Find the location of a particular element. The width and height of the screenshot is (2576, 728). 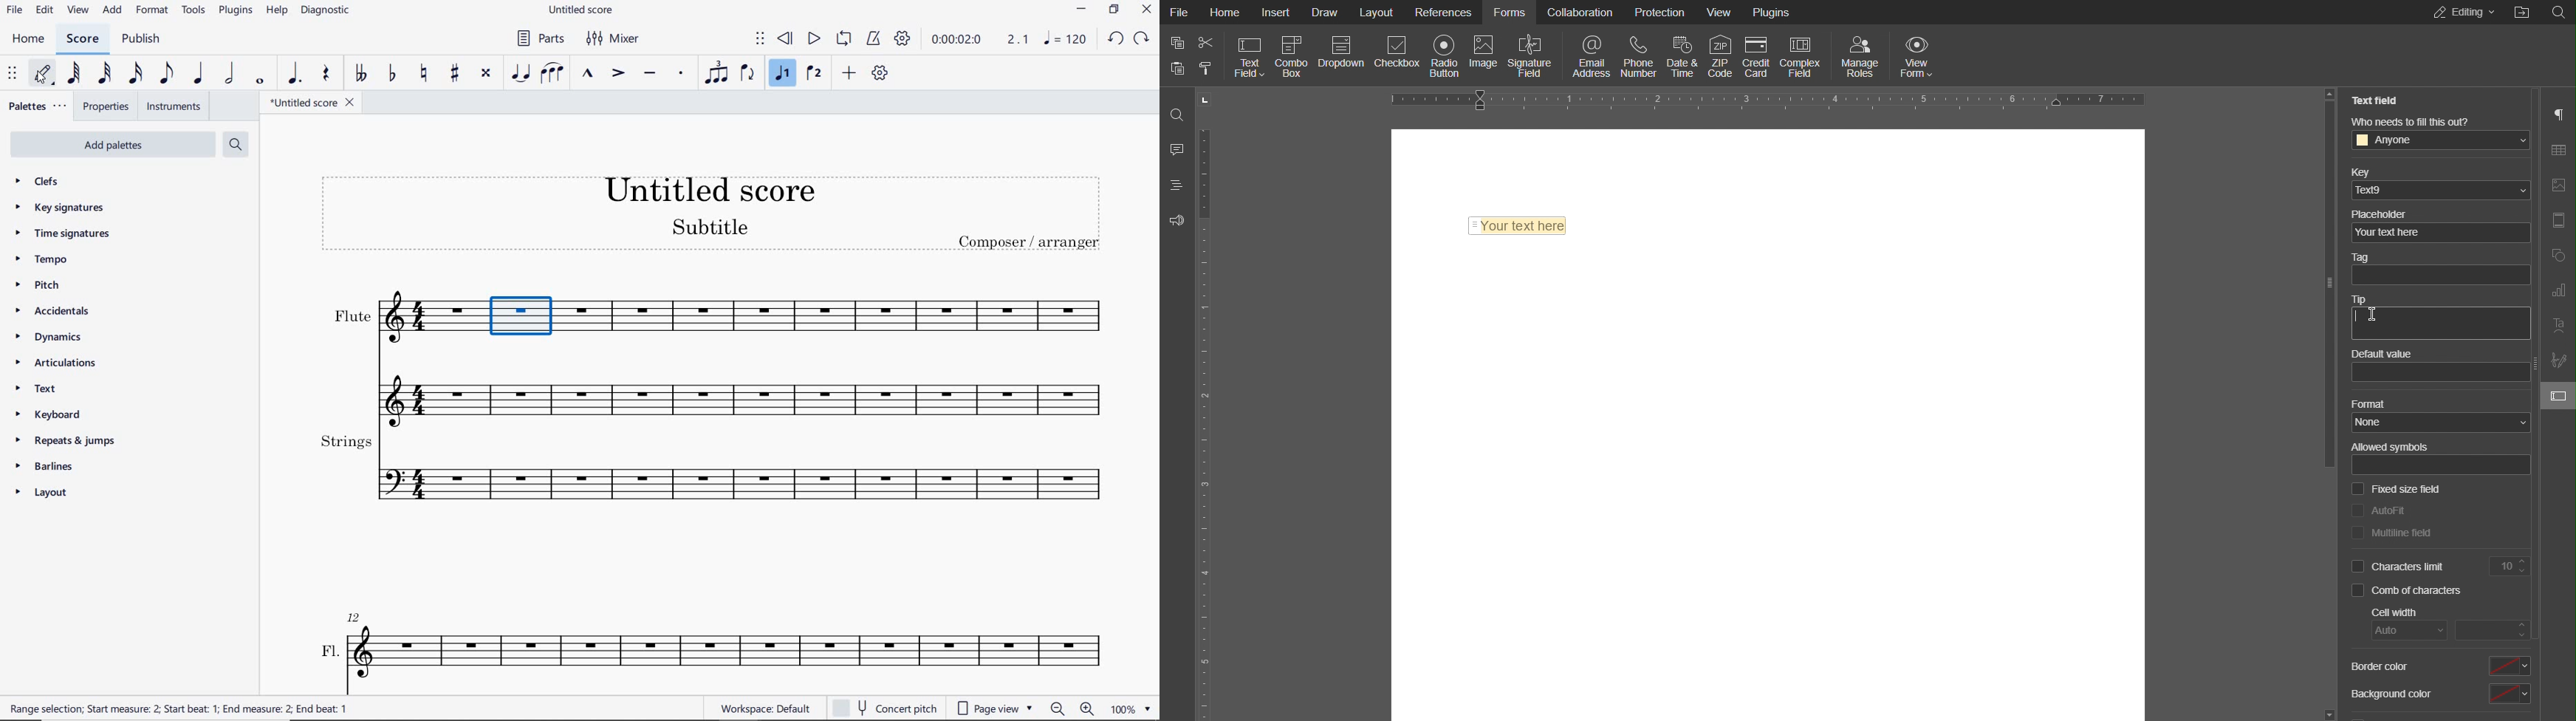

Protection is located at coordinates (1662, 11).